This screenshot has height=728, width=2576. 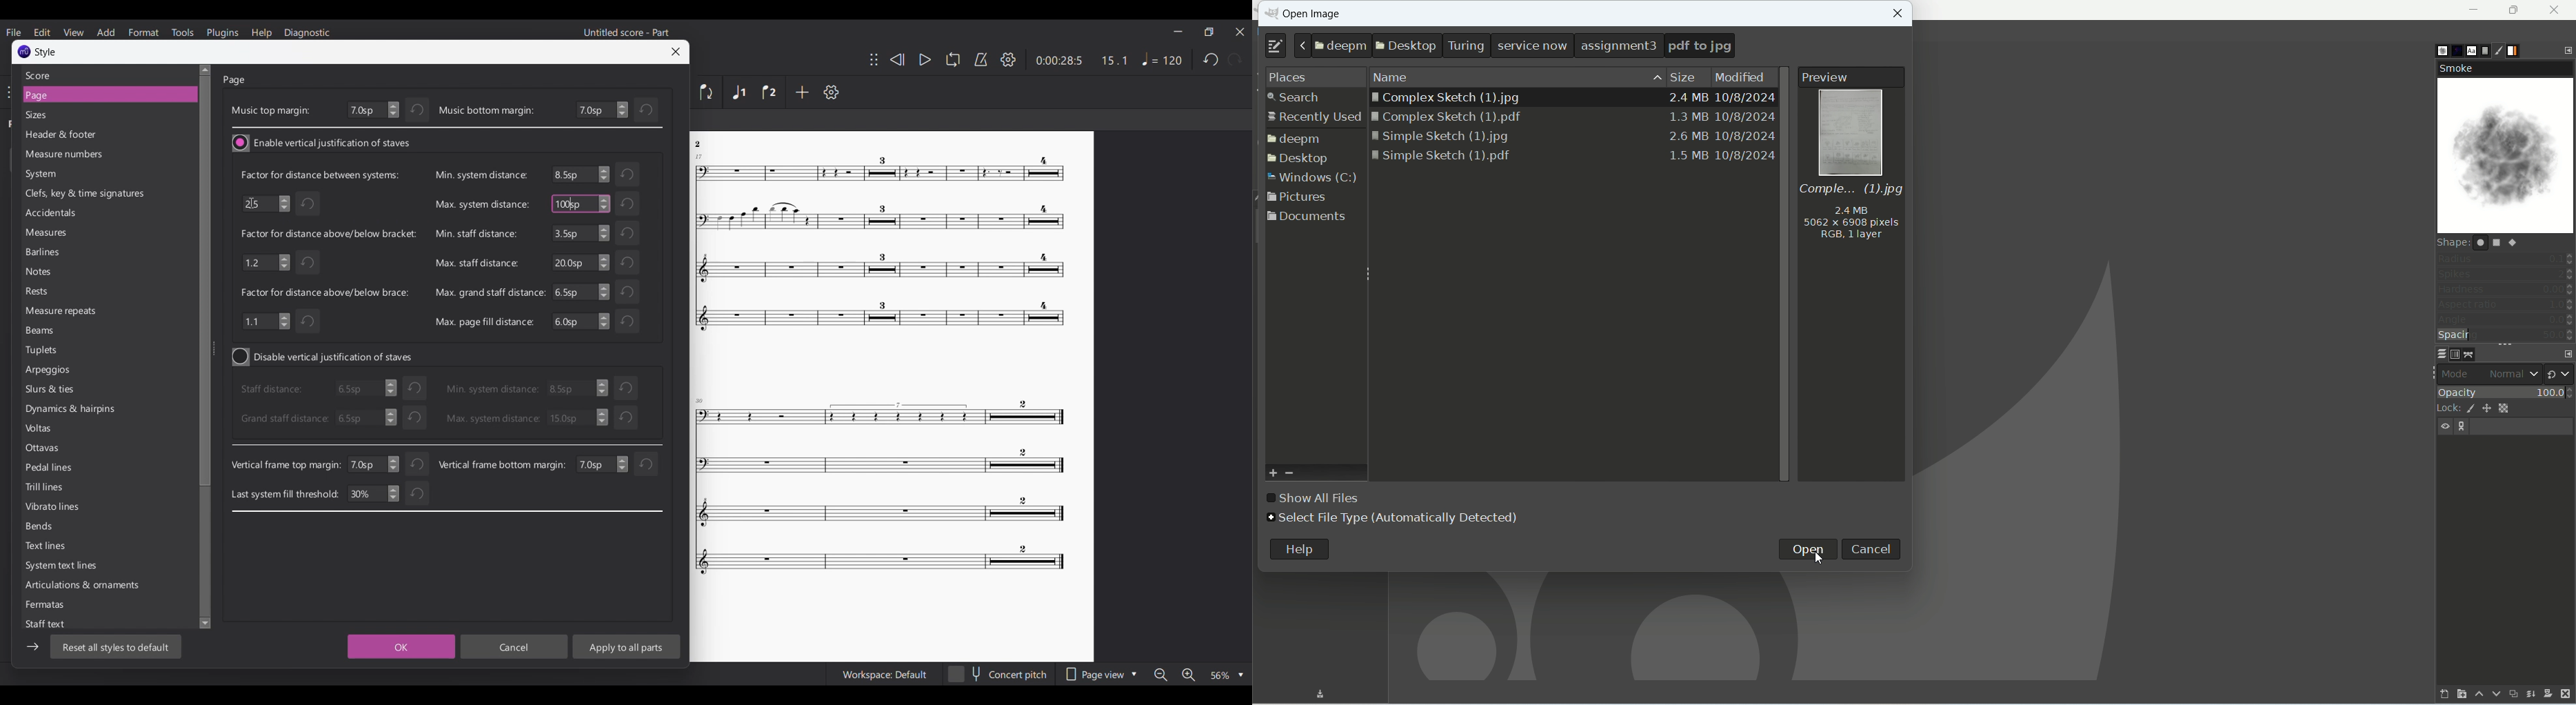 I want to click on lock alpha channel, so click(x=2504, y=409).